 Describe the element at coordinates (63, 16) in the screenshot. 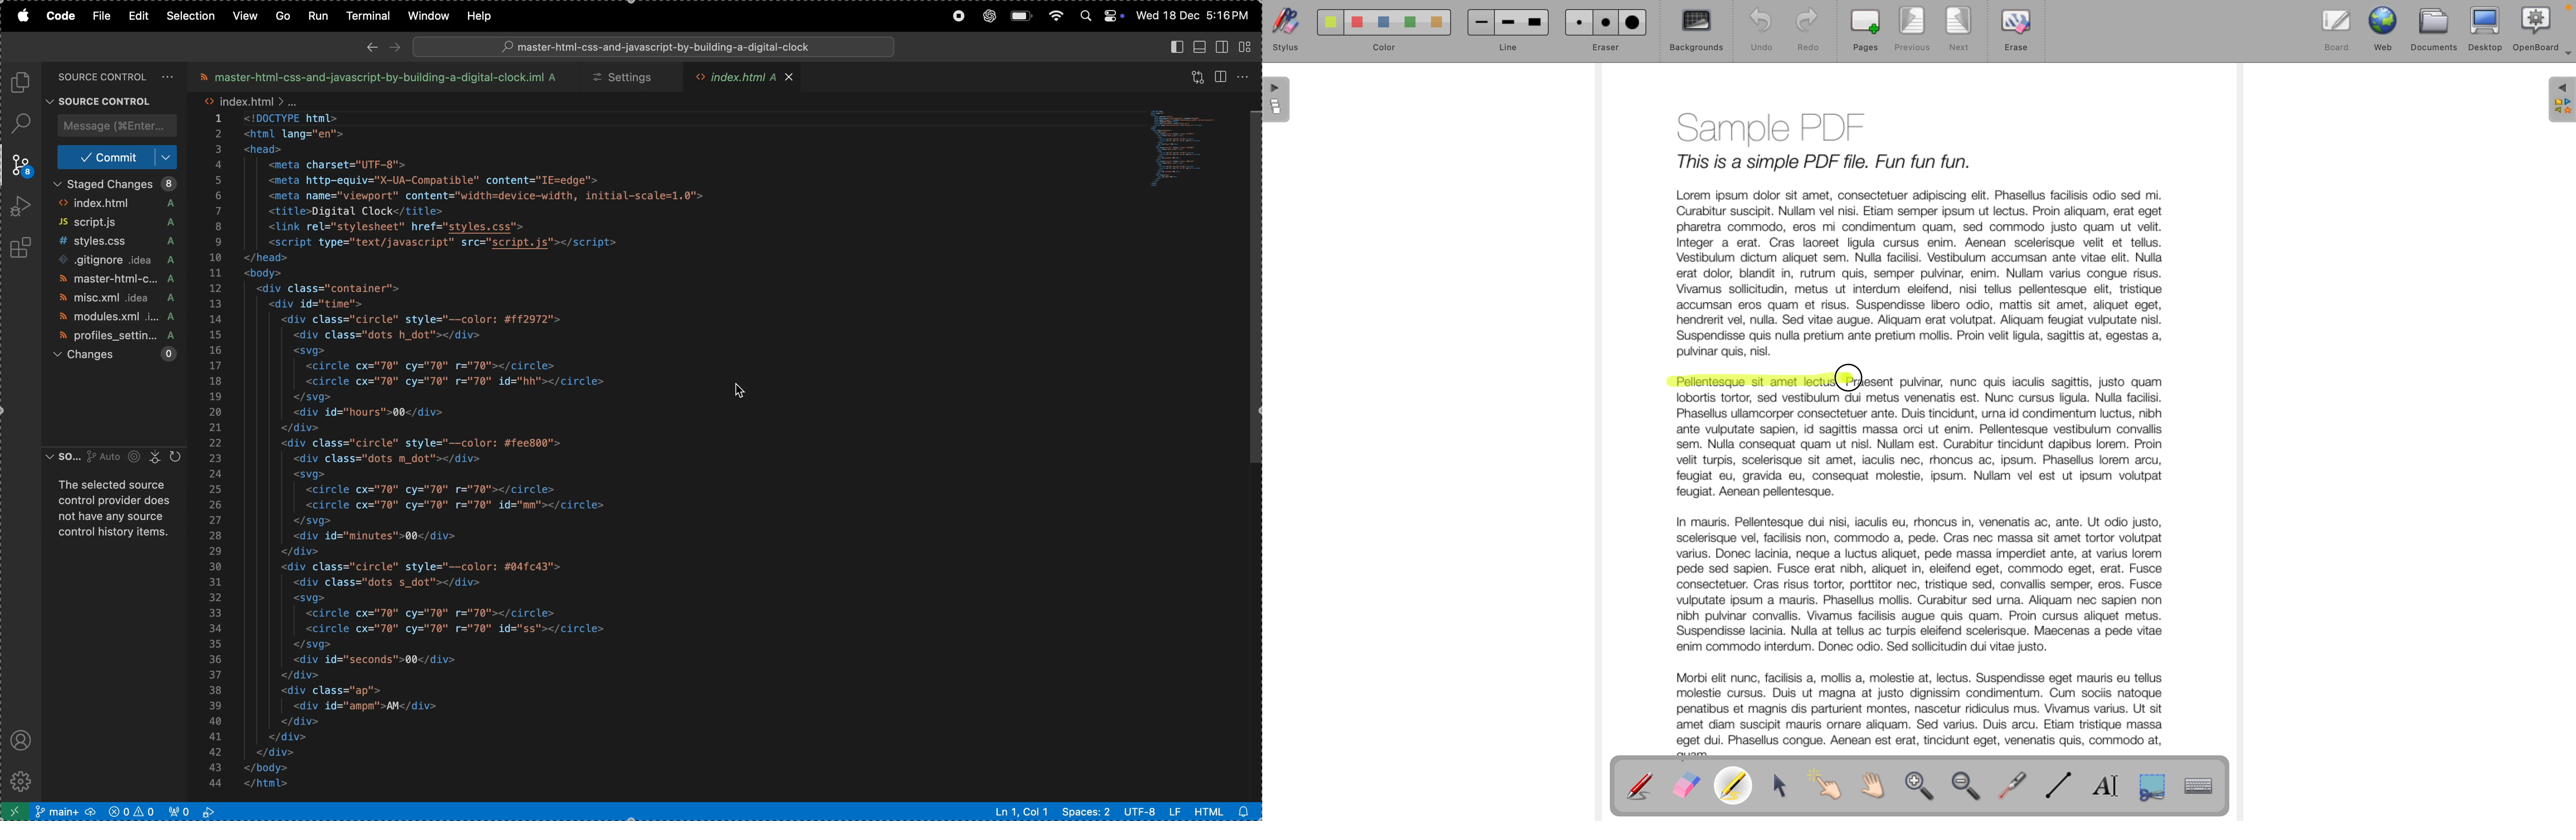

I see `code` at that location.